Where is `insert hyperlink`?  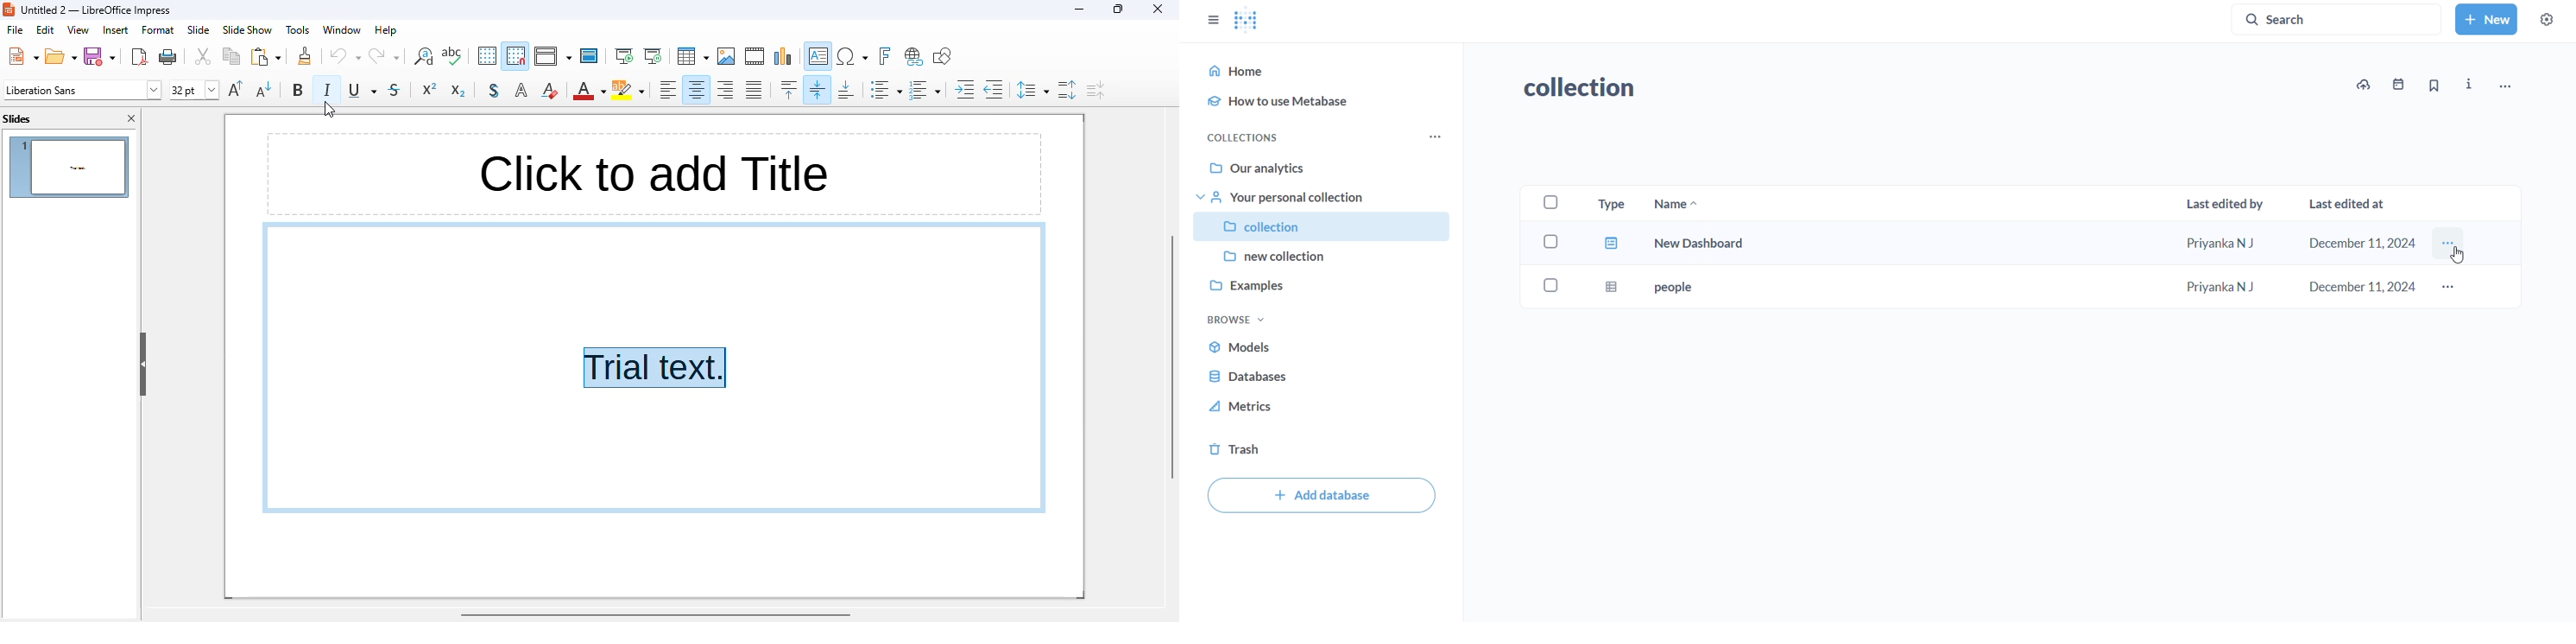 insert hyperlink is located at coordinates (913, 57).